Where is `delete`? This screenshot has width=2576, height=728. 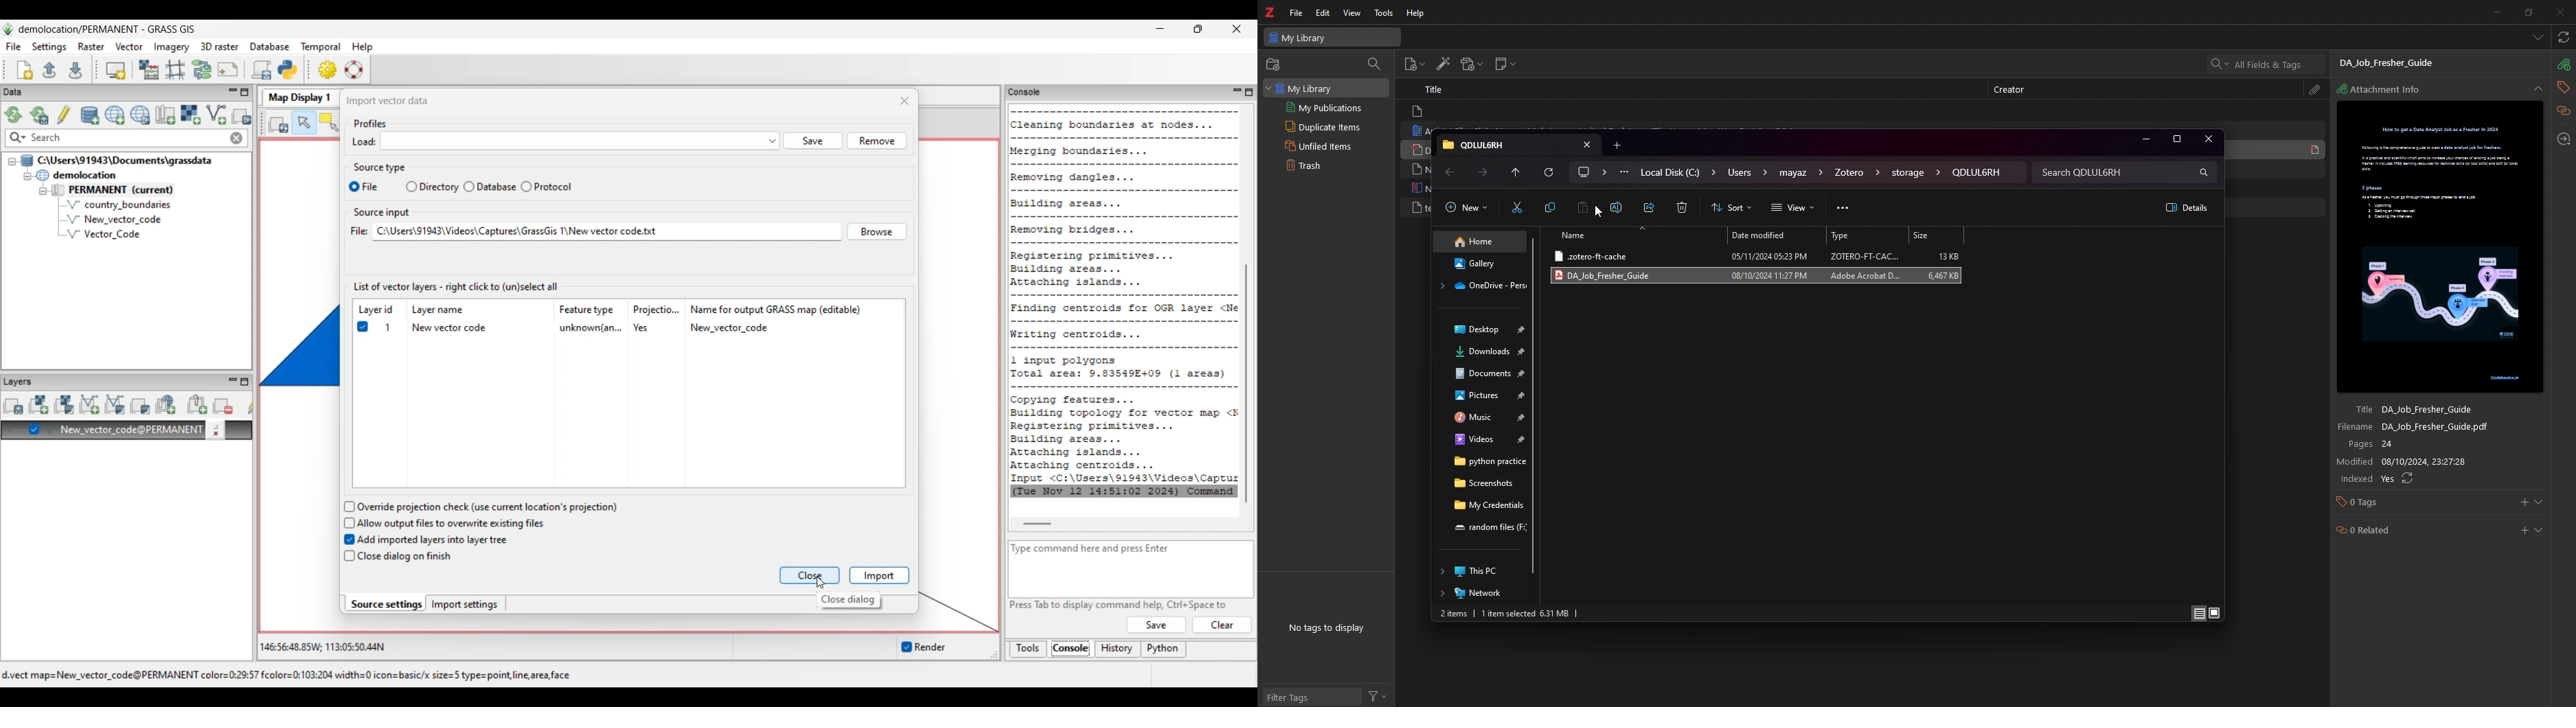
delete is located at coordinates (1682, 209).